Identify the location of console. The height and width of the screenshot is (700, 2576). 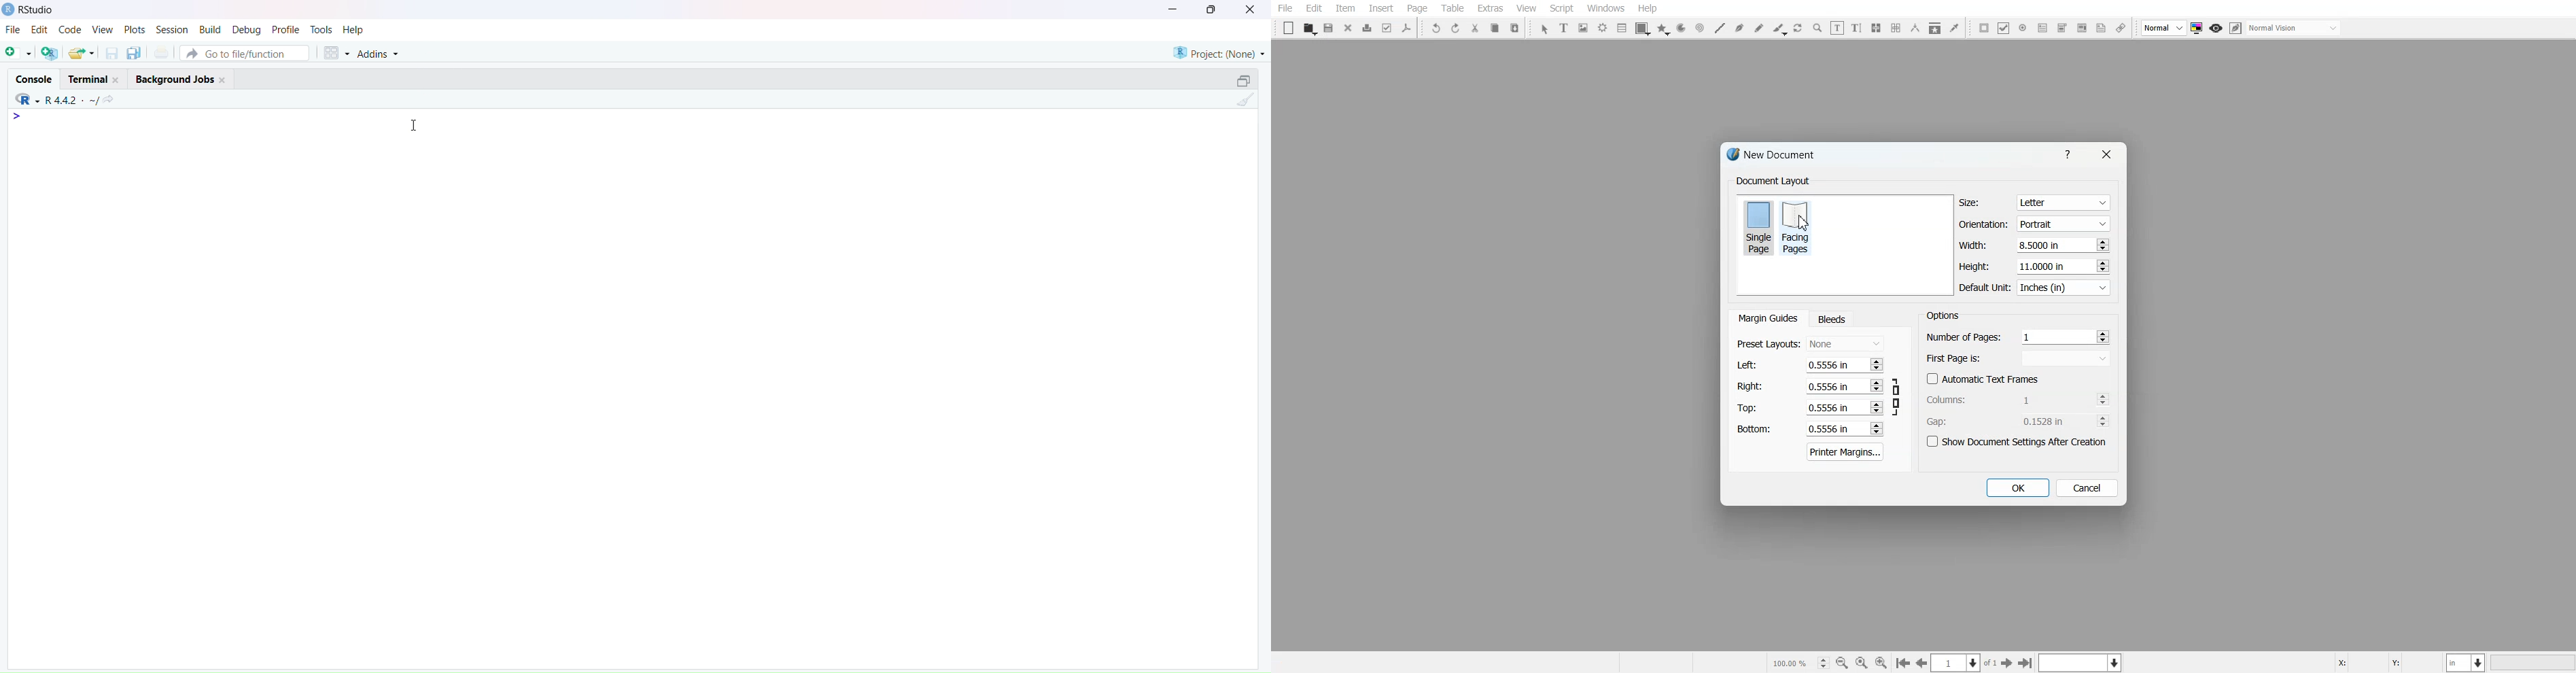
(36, 79).